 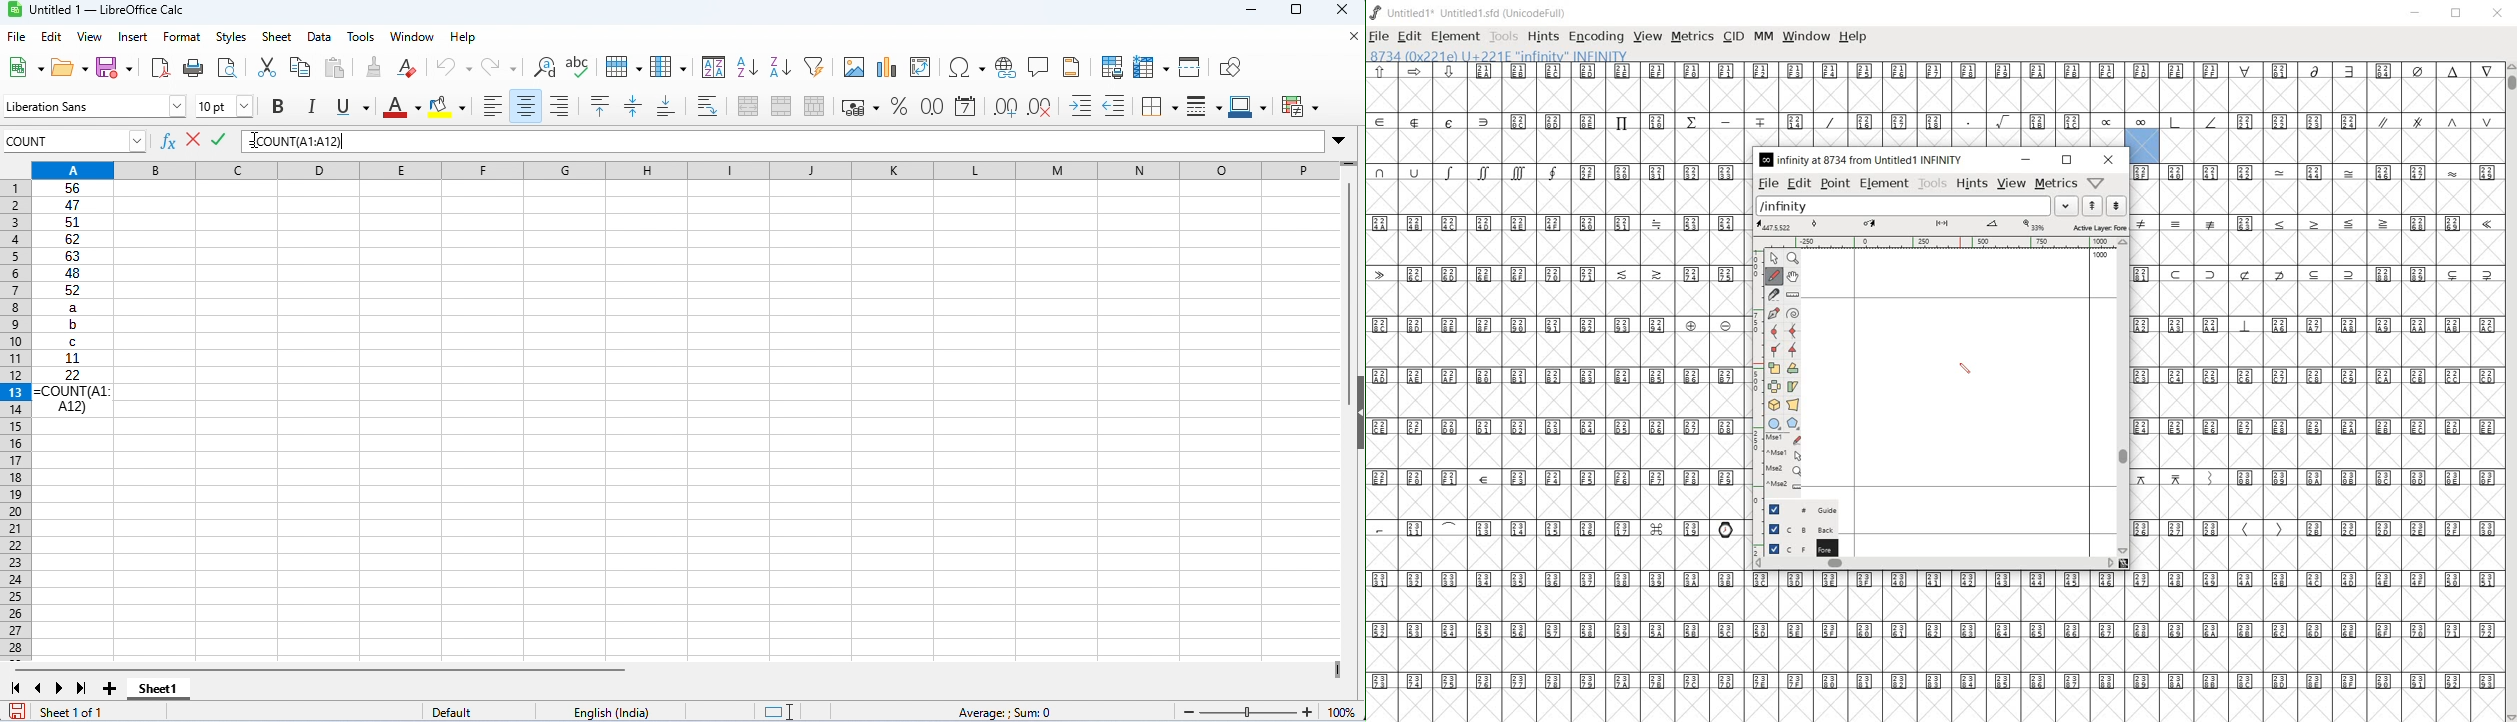 I want to click on define print area, so click(x=1112, y=66).